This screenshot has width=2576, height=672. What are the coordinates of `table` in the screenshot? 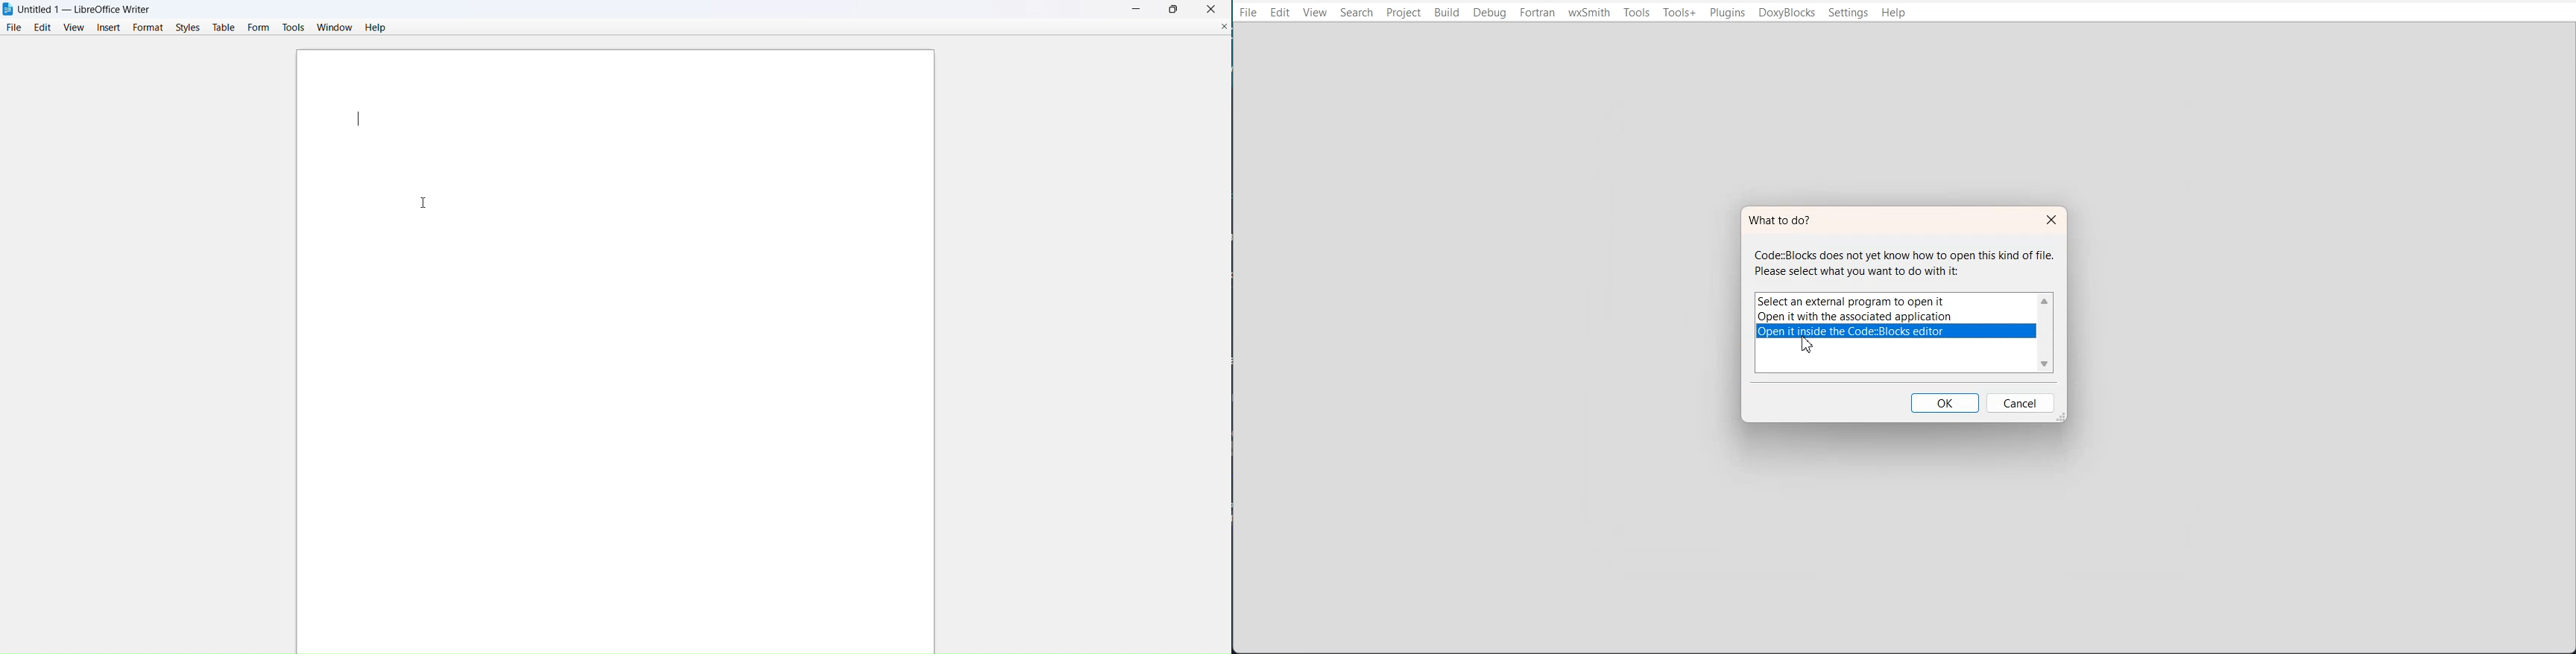 It's located at (225, 27).